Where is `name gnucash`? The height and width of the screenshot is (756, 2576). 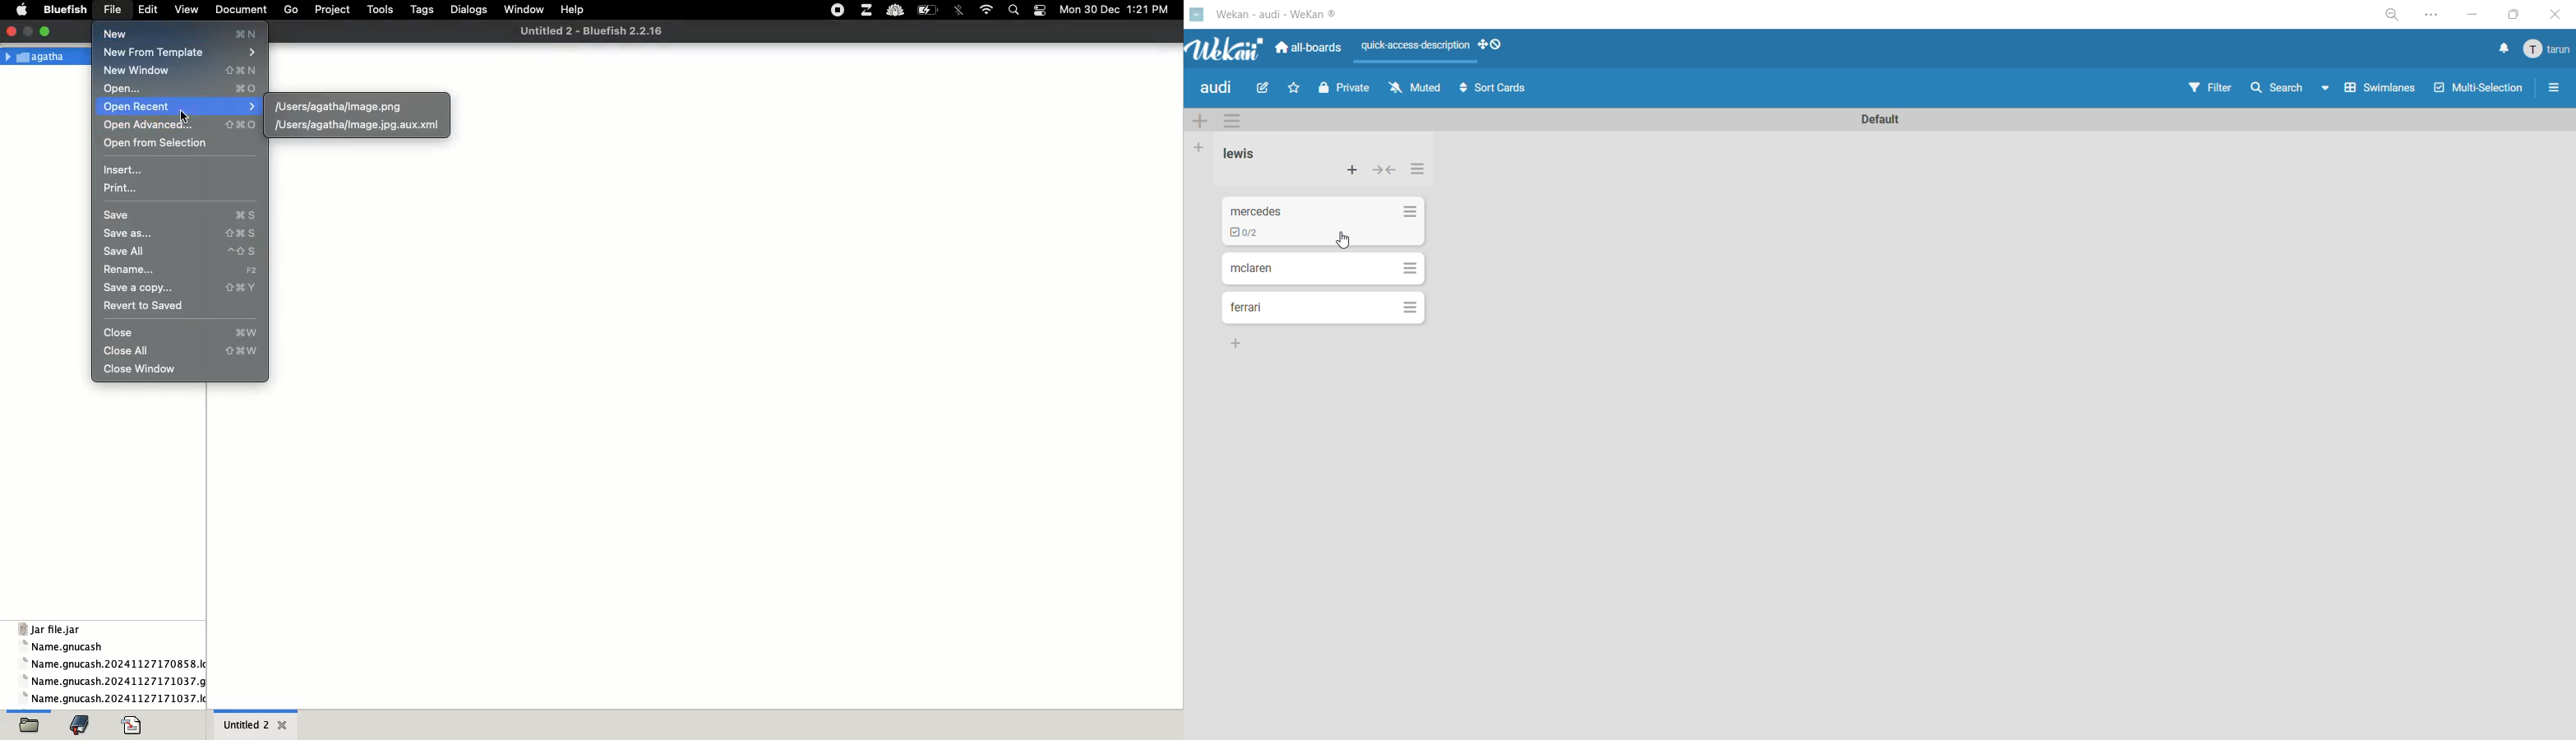 name gnucash is located at coordinates (114, 681).